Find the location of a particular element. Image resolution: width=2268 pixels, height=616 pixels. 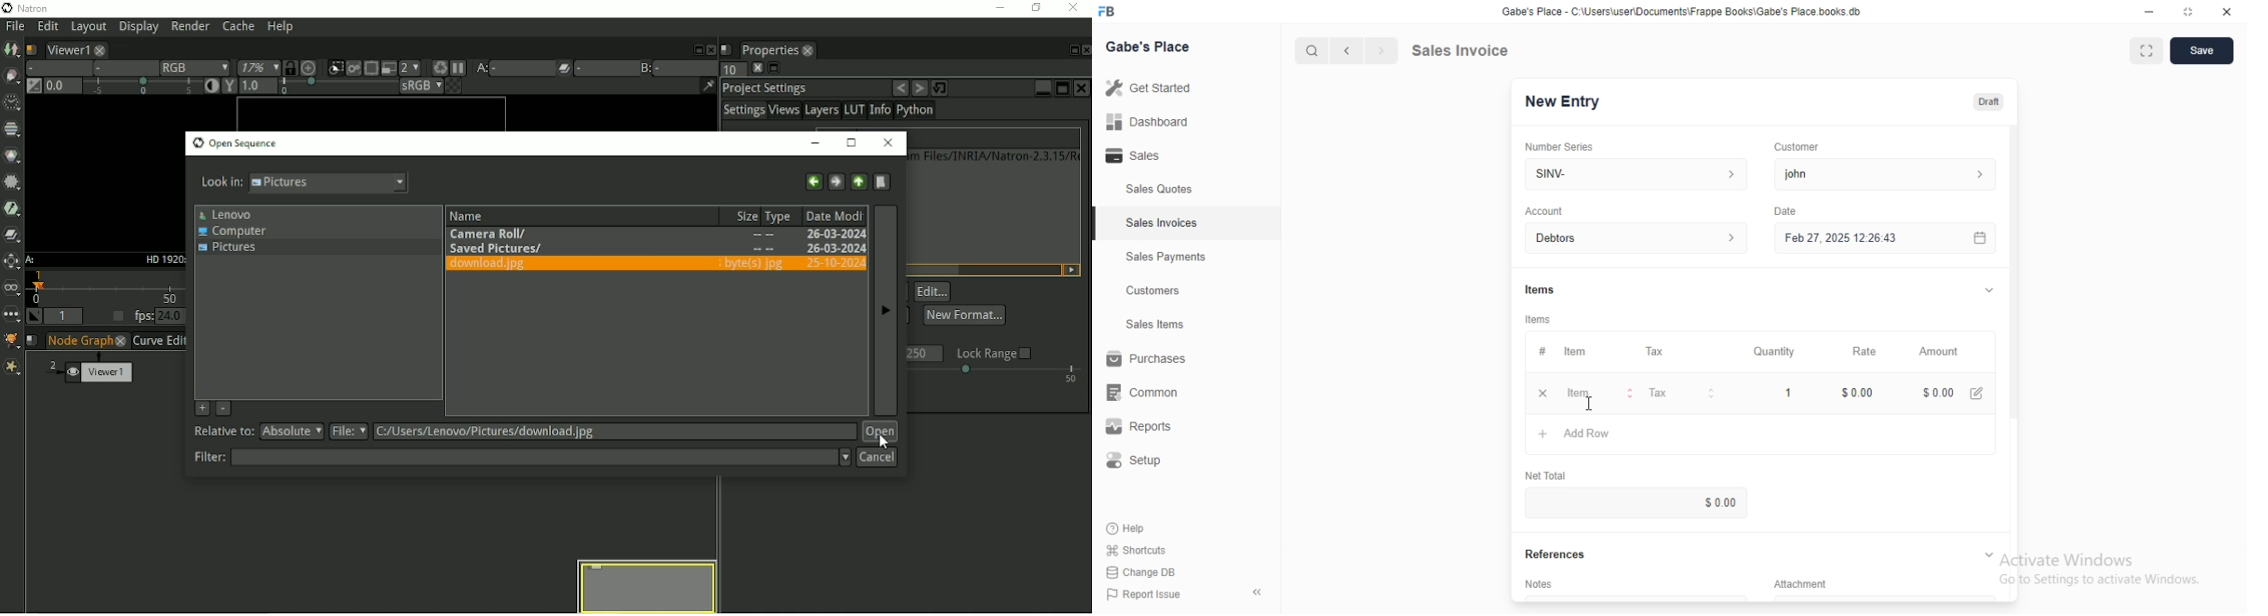

New Entry is located at coordinates (1564, 102).